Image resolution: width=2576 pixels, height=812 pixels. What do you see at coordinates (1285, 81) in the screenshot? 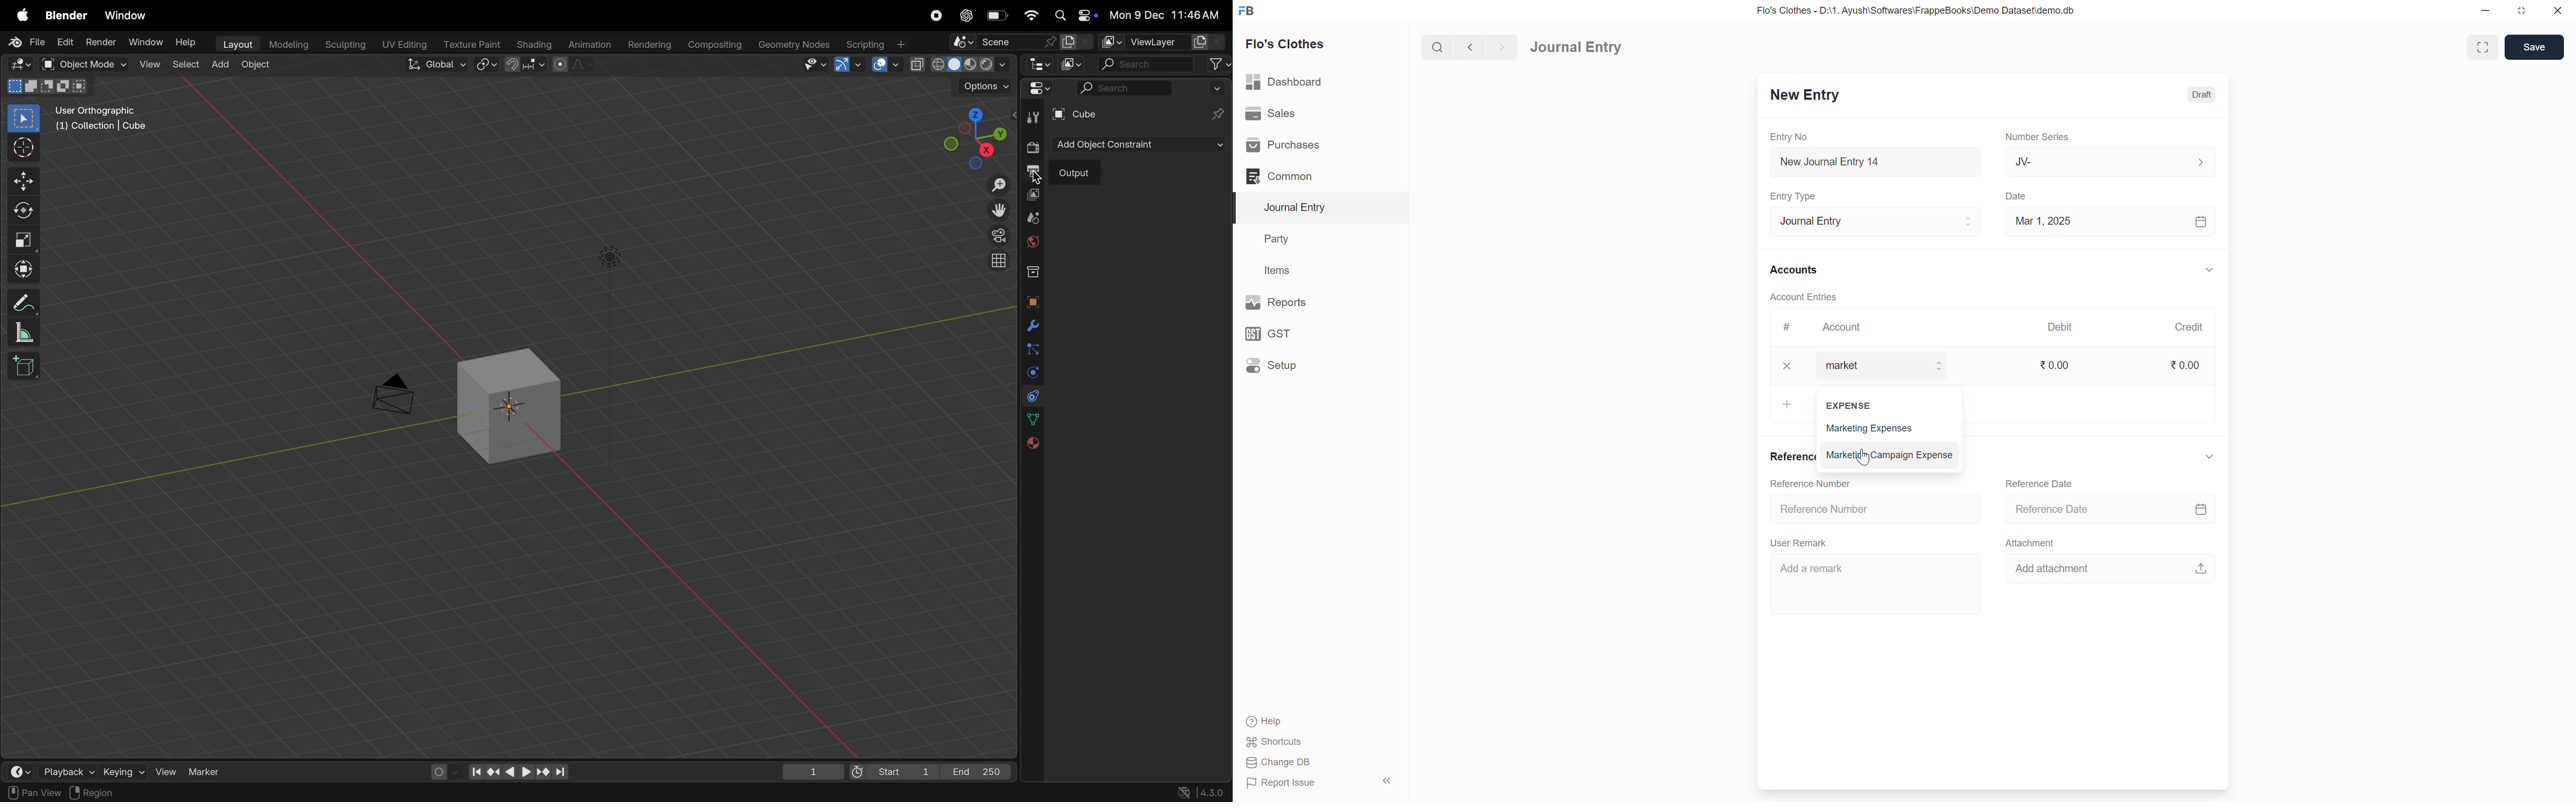
I see `Dashboard` at bounding box center [1285, 81].